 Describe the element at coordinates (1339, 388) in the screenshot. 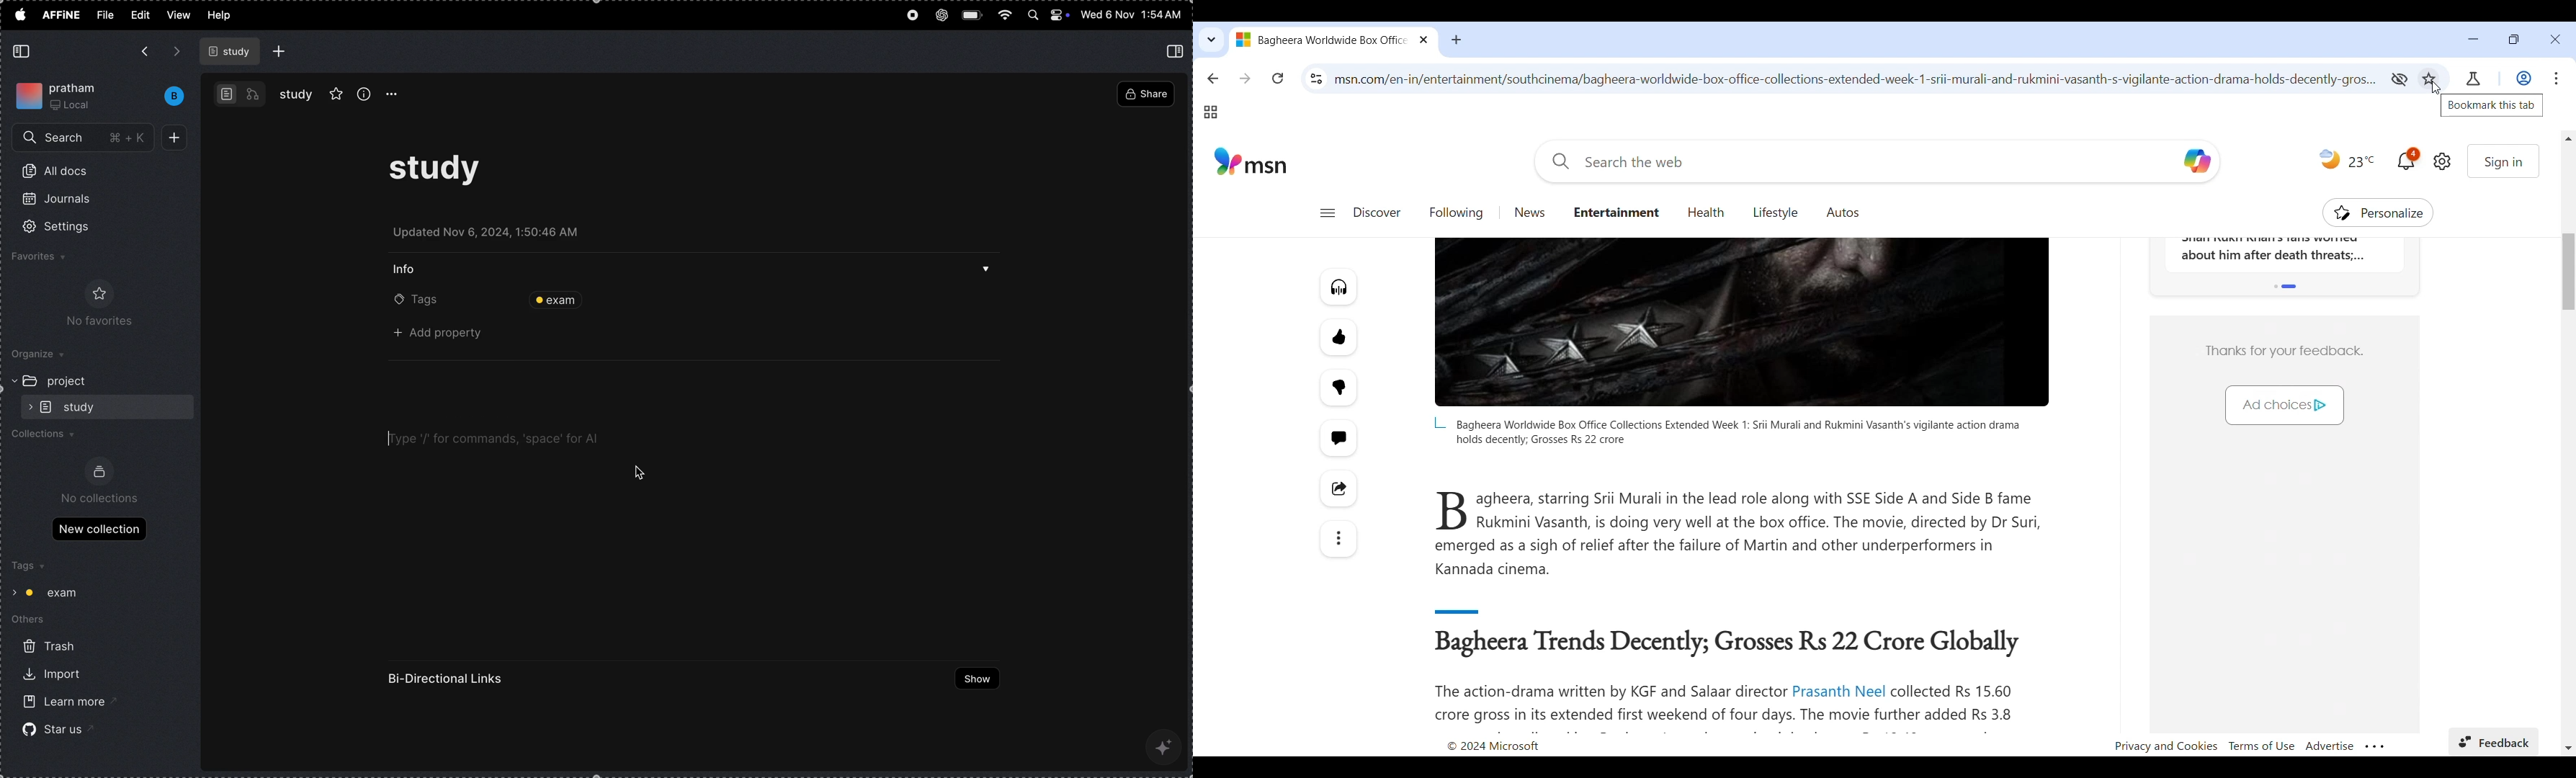

I see `Fewer like this article` at that location.